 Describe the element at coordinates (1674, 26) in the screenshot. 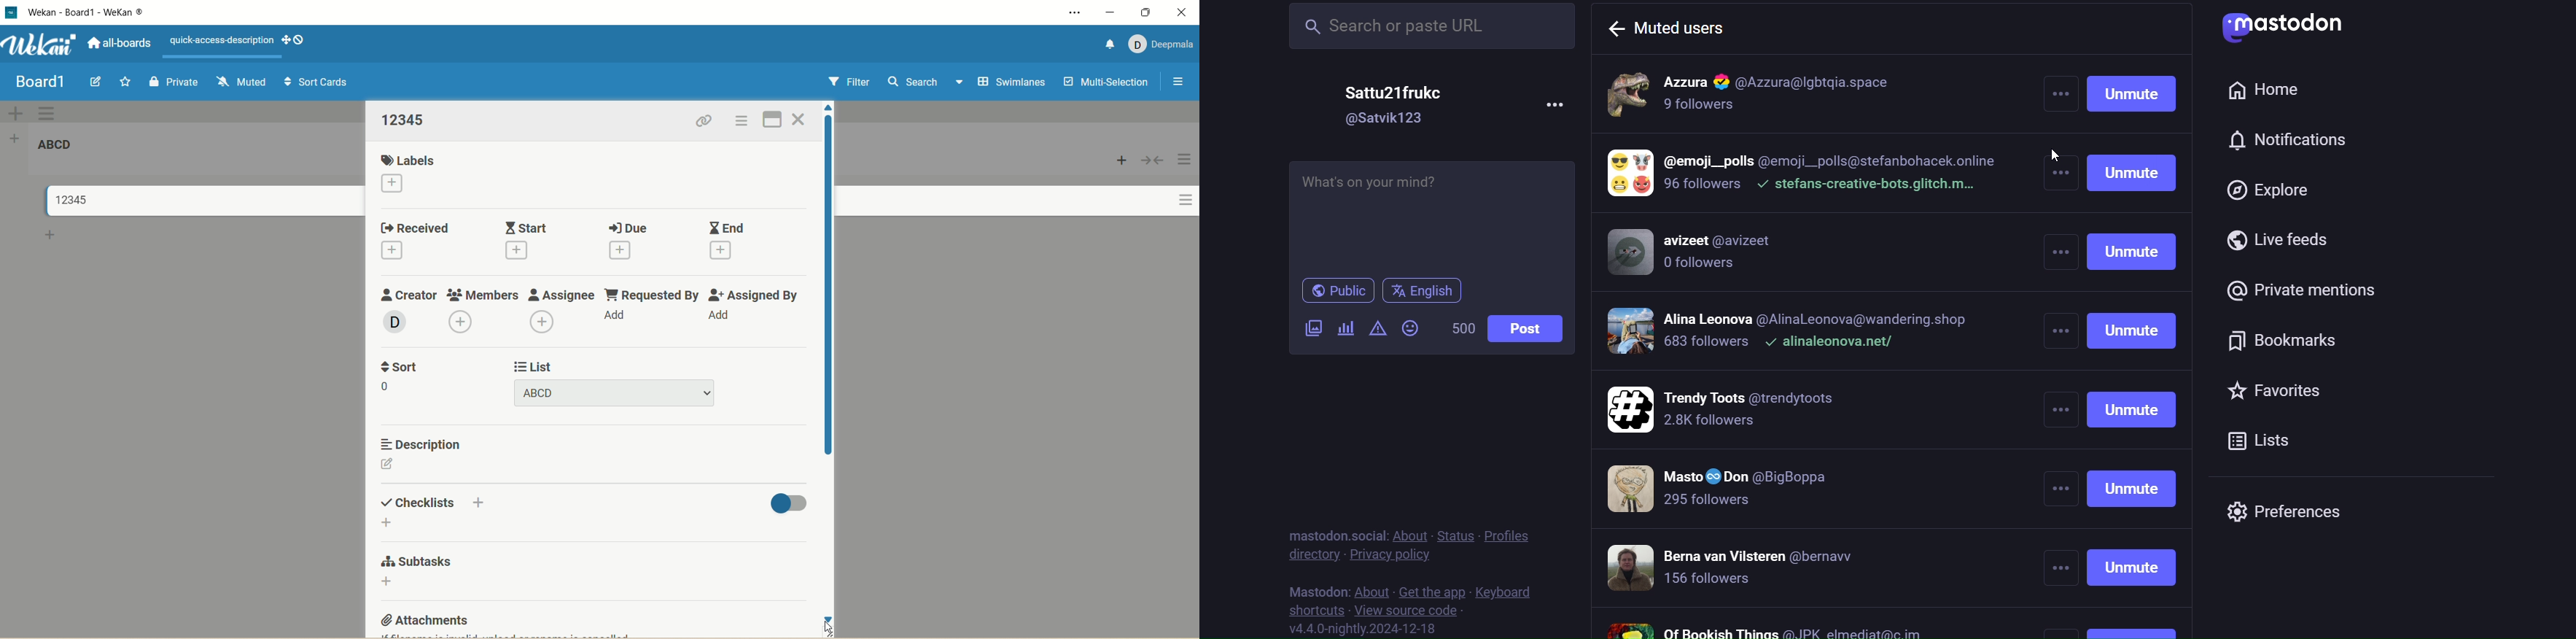

I see `muted users` at that location.